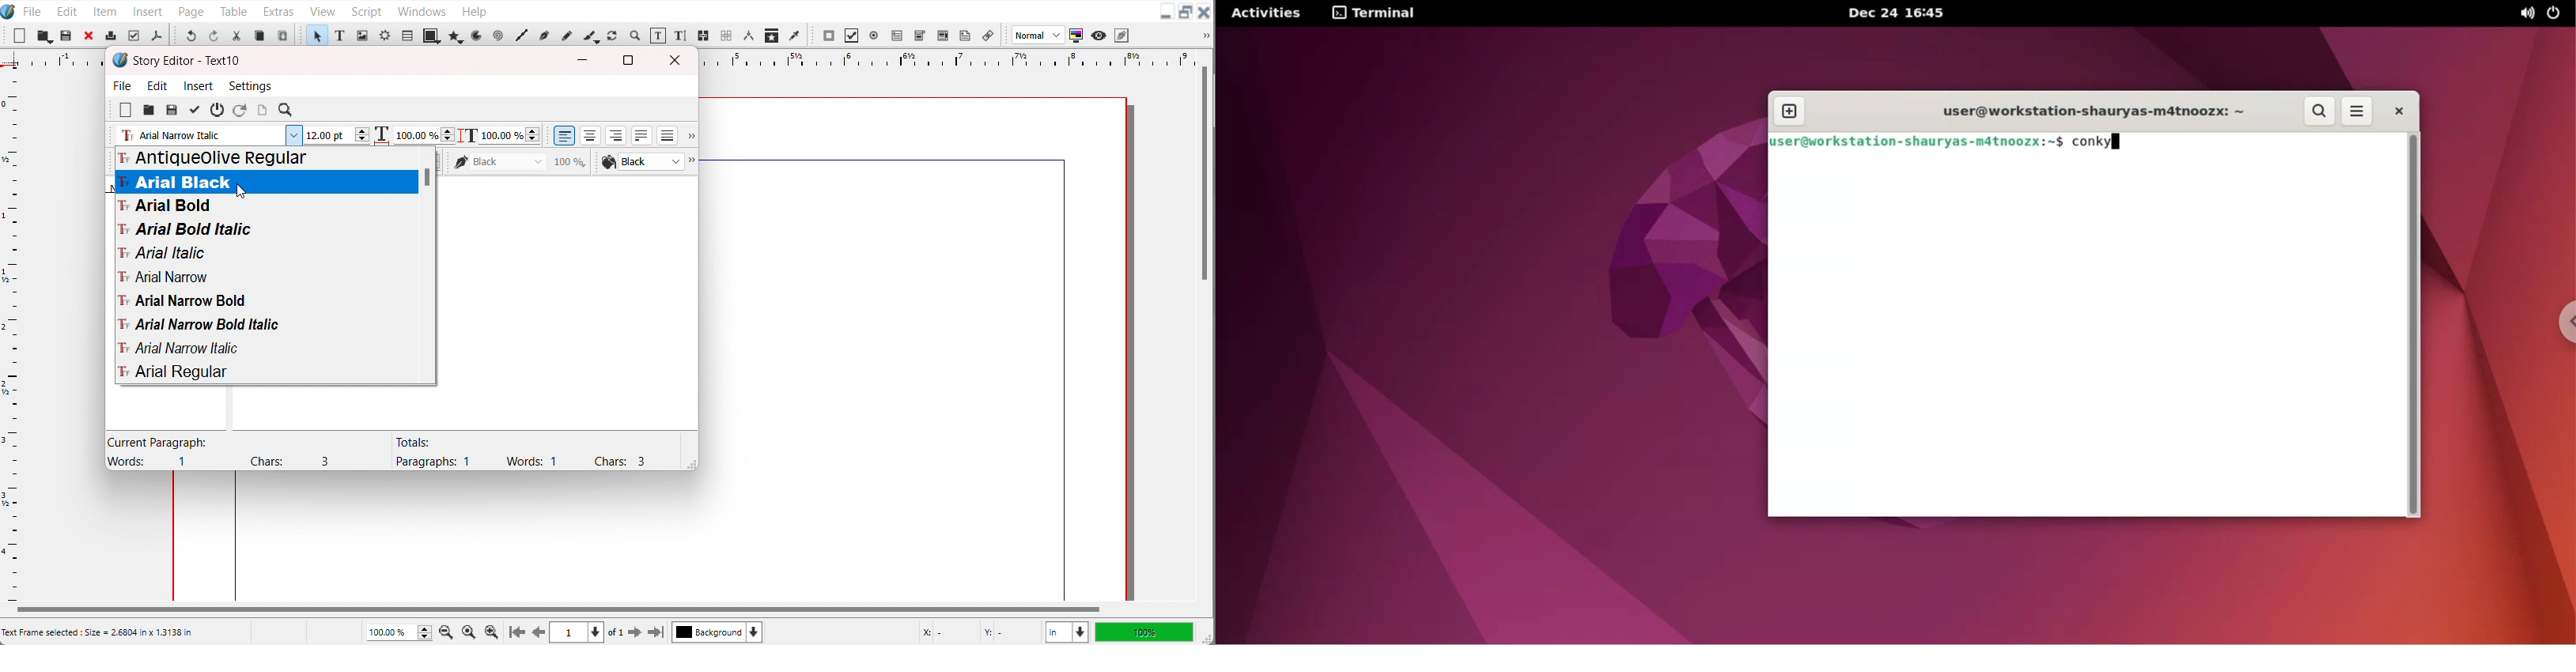 The image size is (2576, 672). What do you see at coordinates (492, 632) in the screenshot?
I see `Zoom In` at bounding box center [492, 632].